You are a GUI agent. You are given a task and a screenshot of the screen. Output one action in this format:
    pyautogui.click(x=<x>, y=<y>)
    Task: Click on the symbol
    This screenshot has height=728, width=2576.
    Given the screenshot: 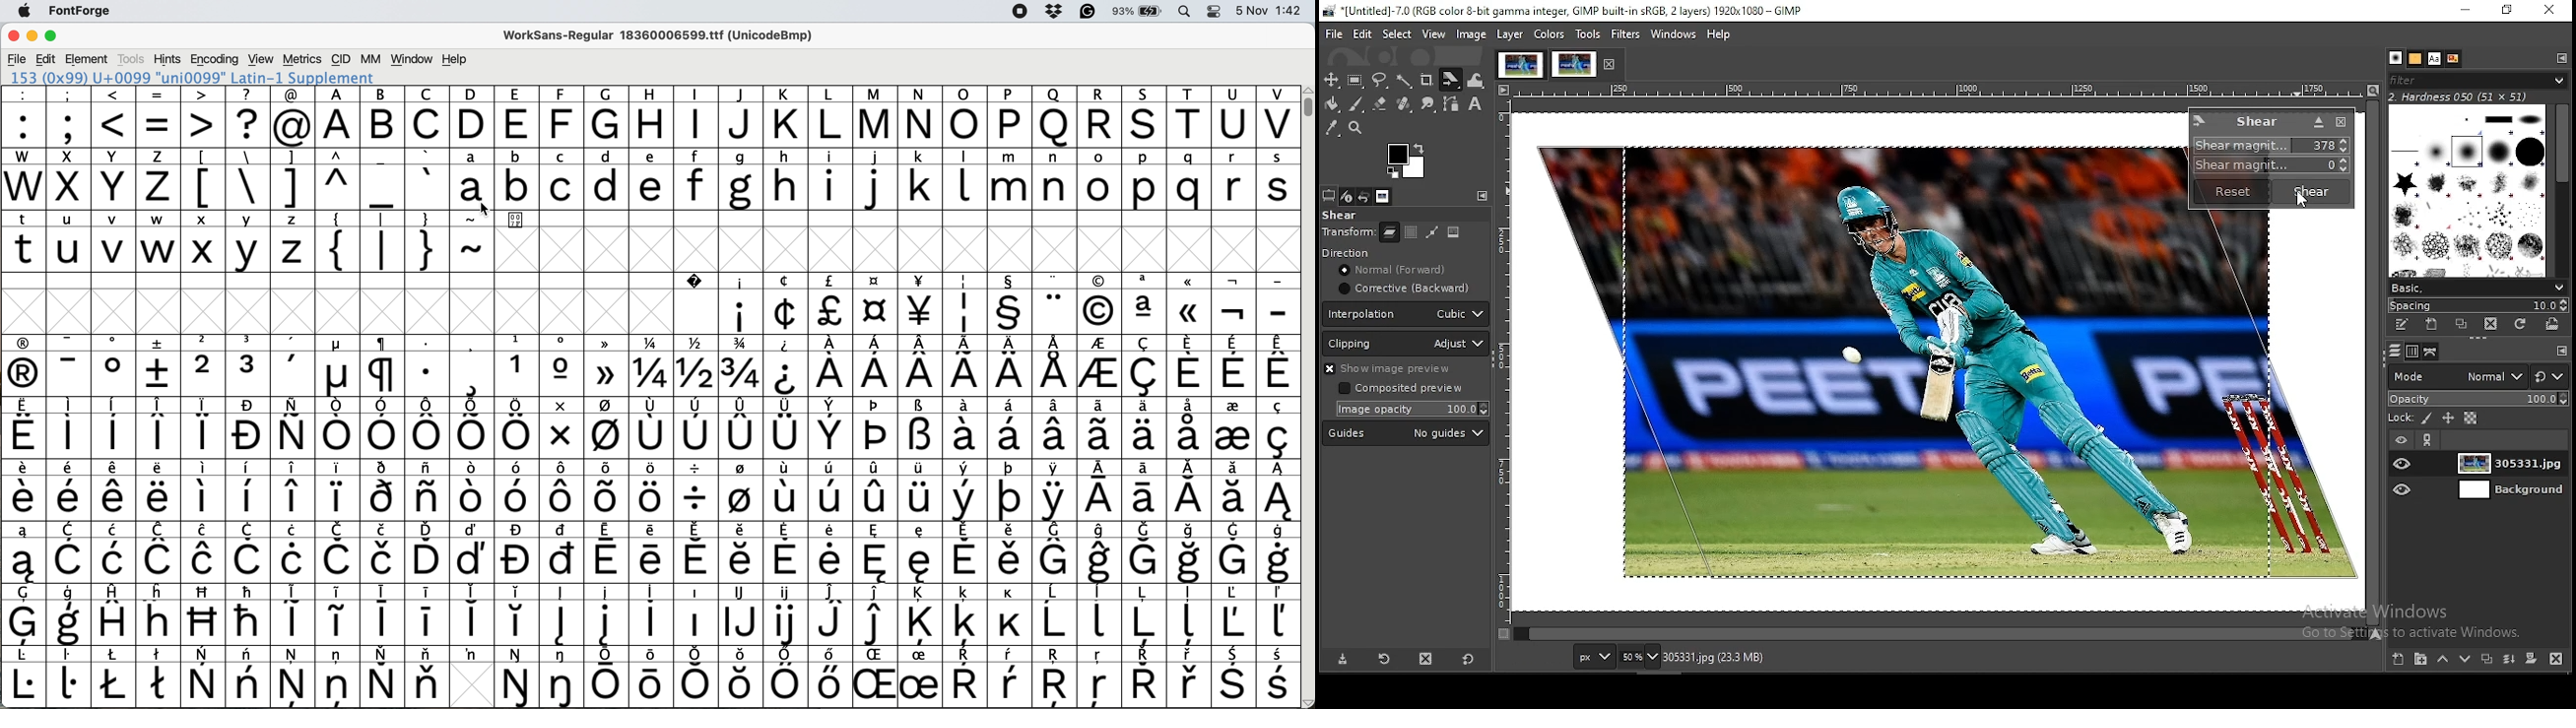 What is the action you would take?
    pyautogui.click(x=608, y=677)
    